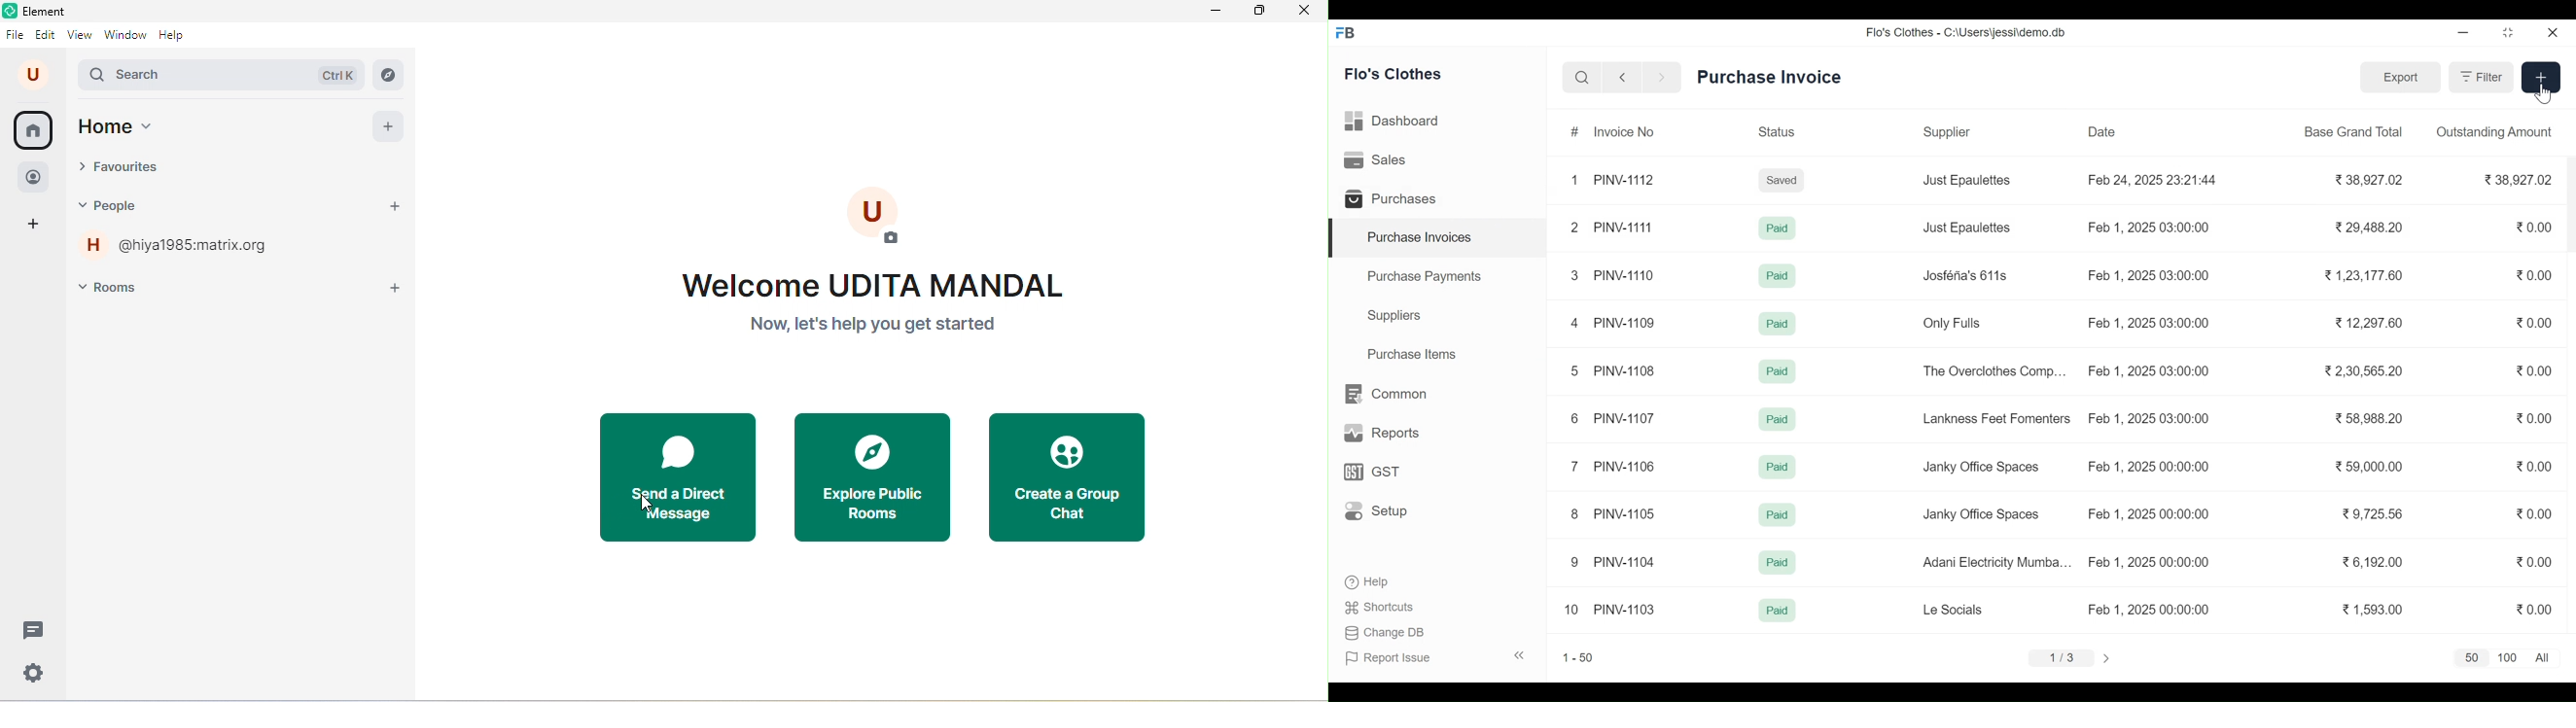 The height and width of the screenshot is (728, 2576). Describe the element at coordinates (1968, 274) in the screenshot. I see `Josféna's 611s` at that location.